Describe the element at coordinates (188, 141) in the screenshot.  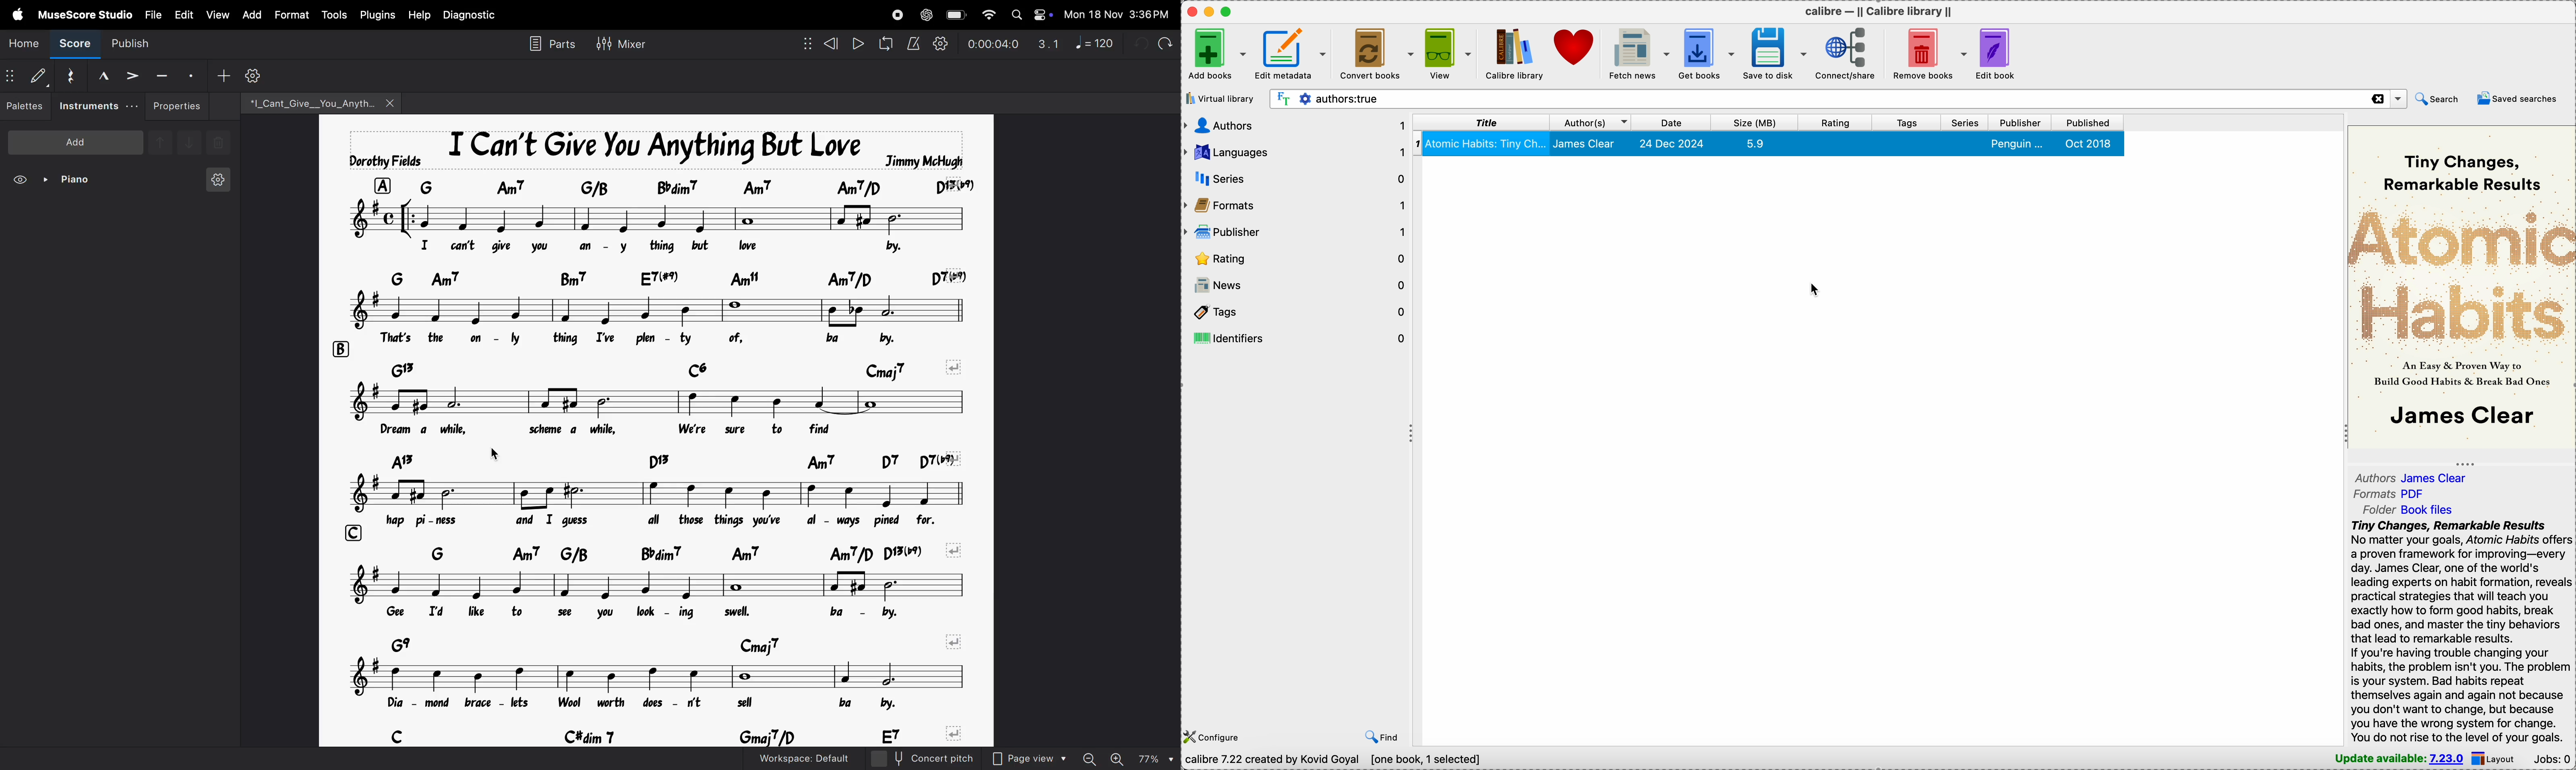
I see `downnote` at that location.